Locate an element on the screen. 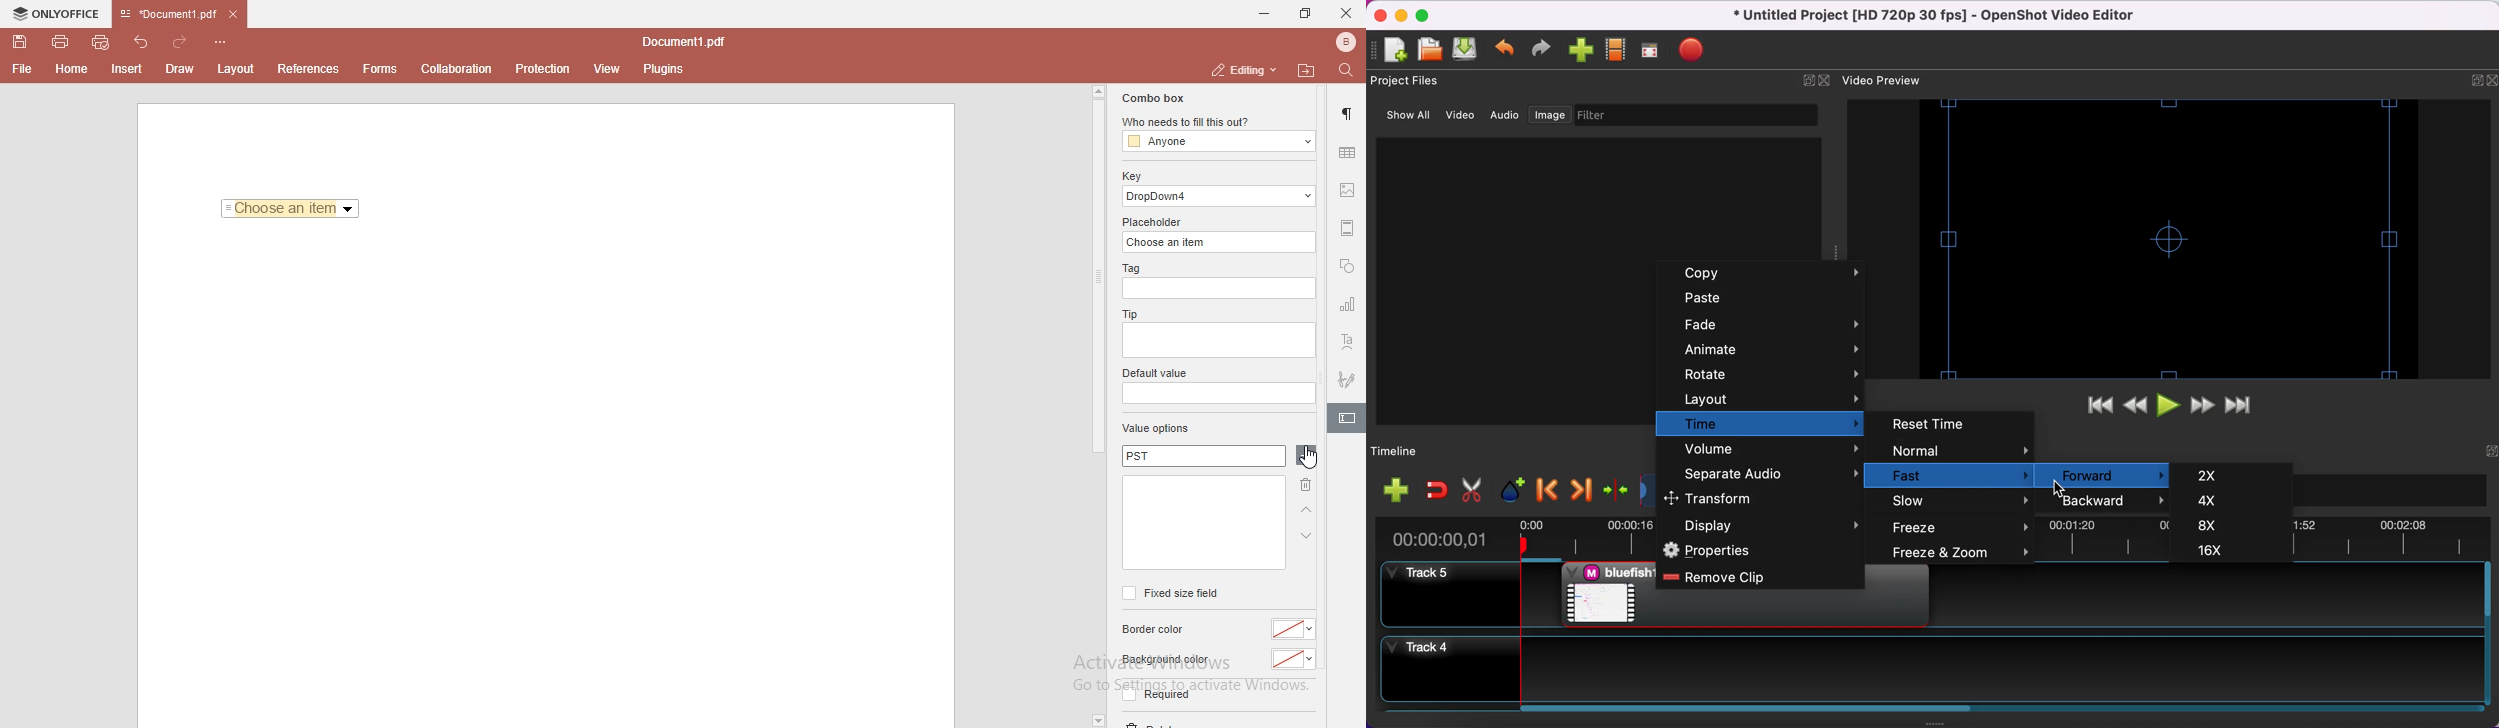  import file is located at coordinates (1583, 51).